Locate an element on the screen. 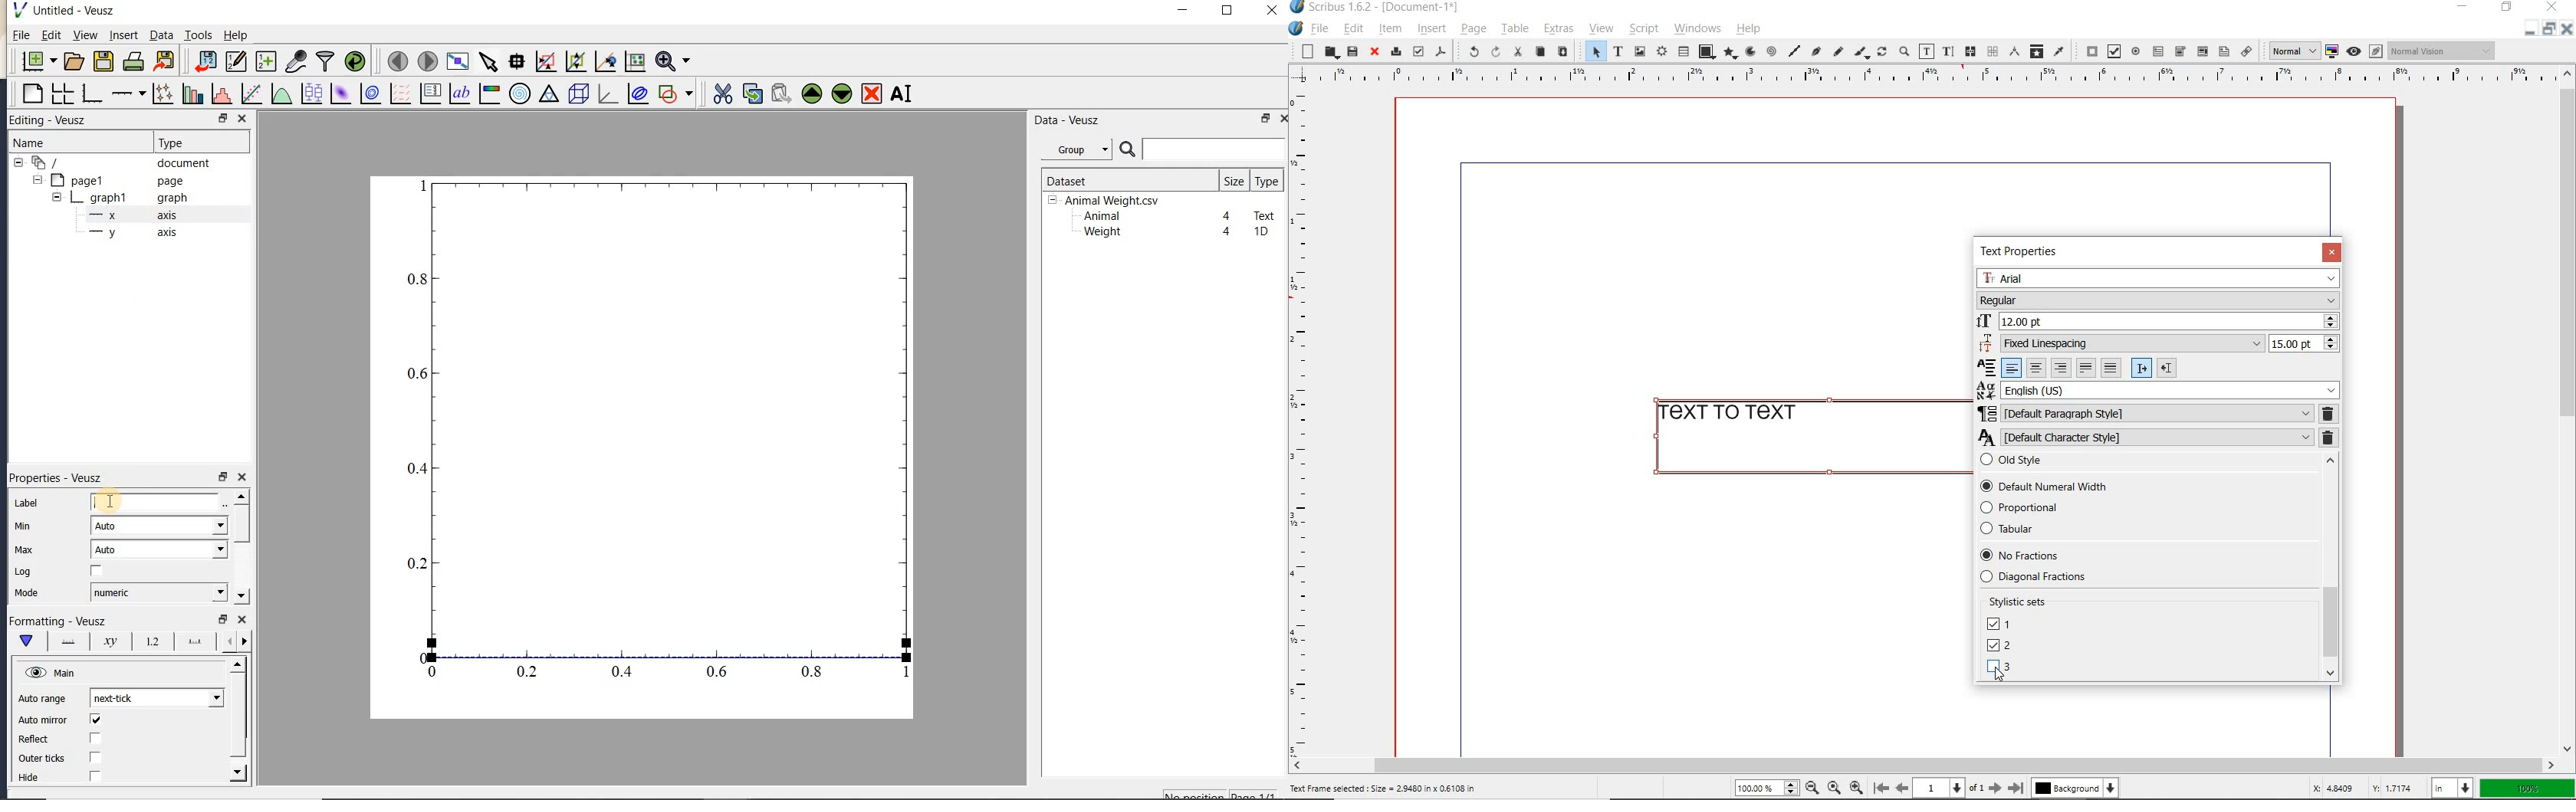 This screenshot has height=812, width=2576. close is located at coordinates (242, 477).